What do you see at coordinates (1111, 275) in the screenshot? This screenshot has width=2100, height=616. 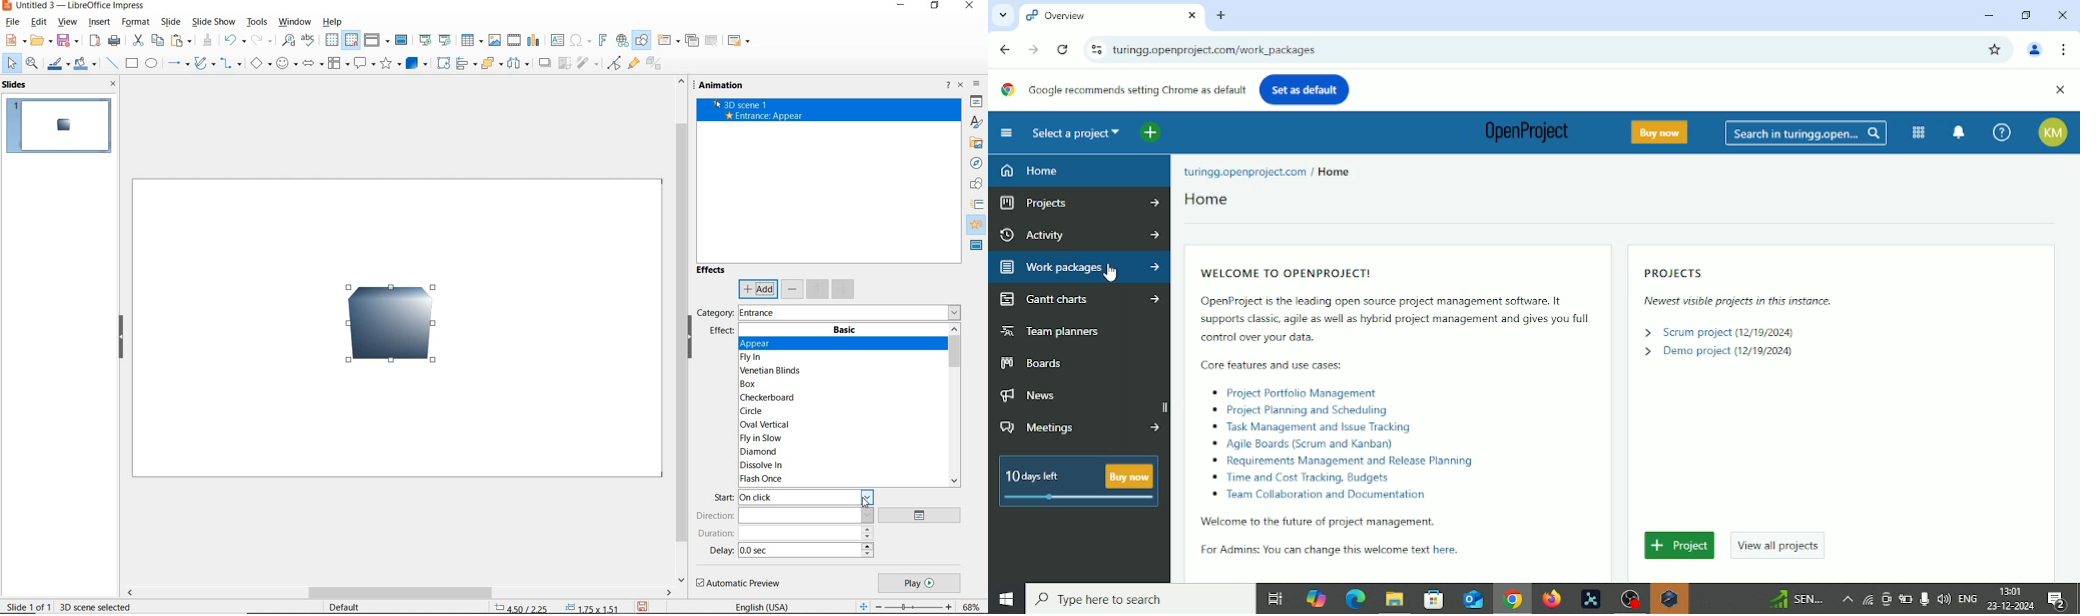 I see `cursor` at bounding box center [1111, 275].